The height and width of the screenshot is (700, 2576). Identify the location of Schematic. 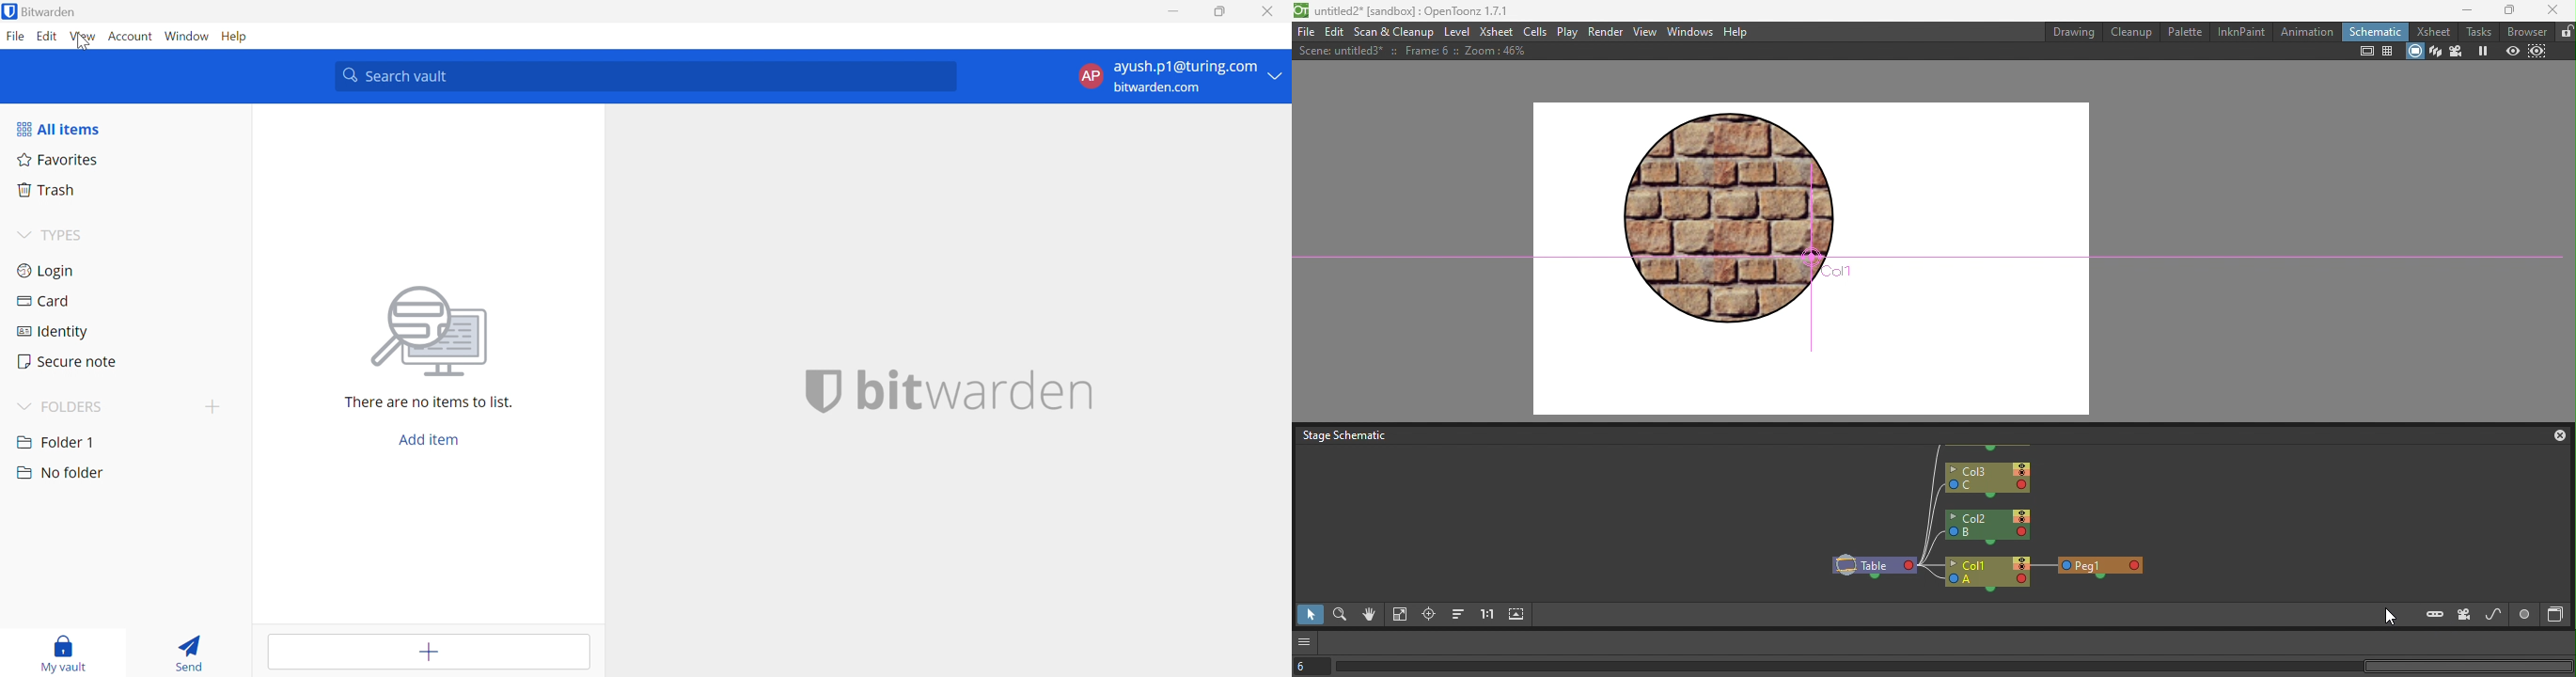
(2375, 32).